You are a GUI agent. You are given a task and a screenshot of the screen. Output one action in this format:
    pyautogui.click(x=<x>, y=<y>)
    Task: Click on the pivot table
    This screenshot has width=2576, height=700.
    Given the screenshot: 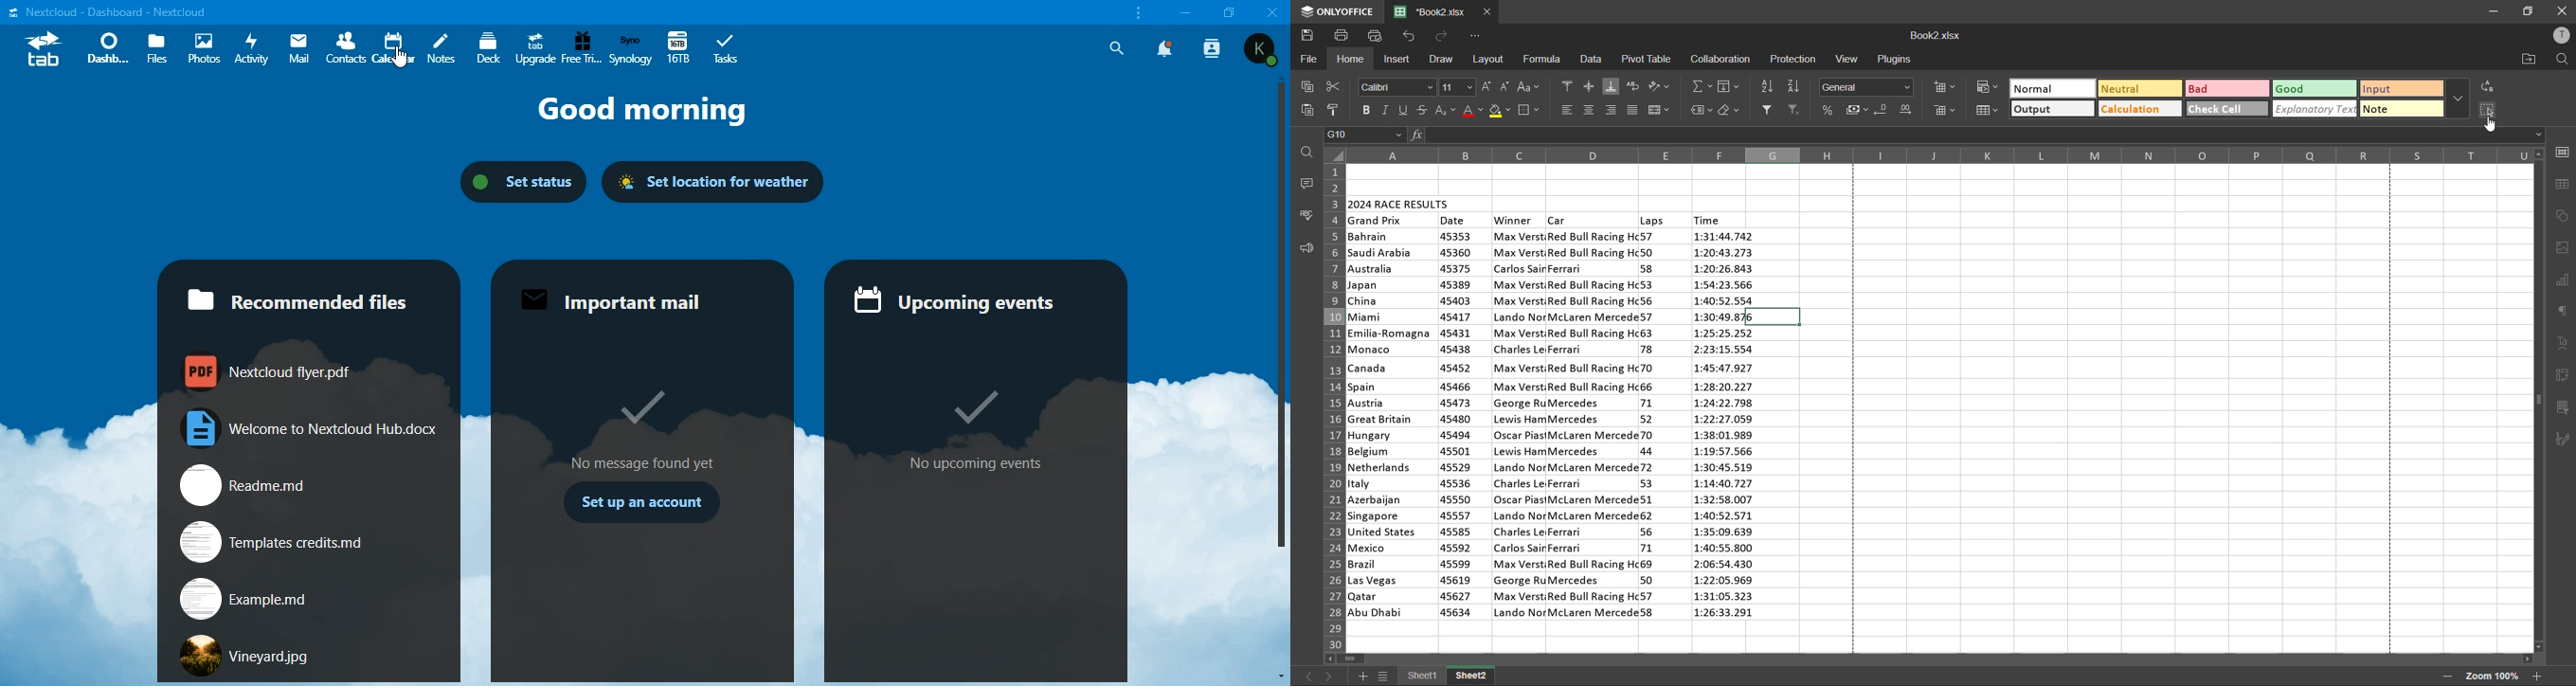 What is the action you would take?
    pyautogui.click(x=1645, y=59)
    